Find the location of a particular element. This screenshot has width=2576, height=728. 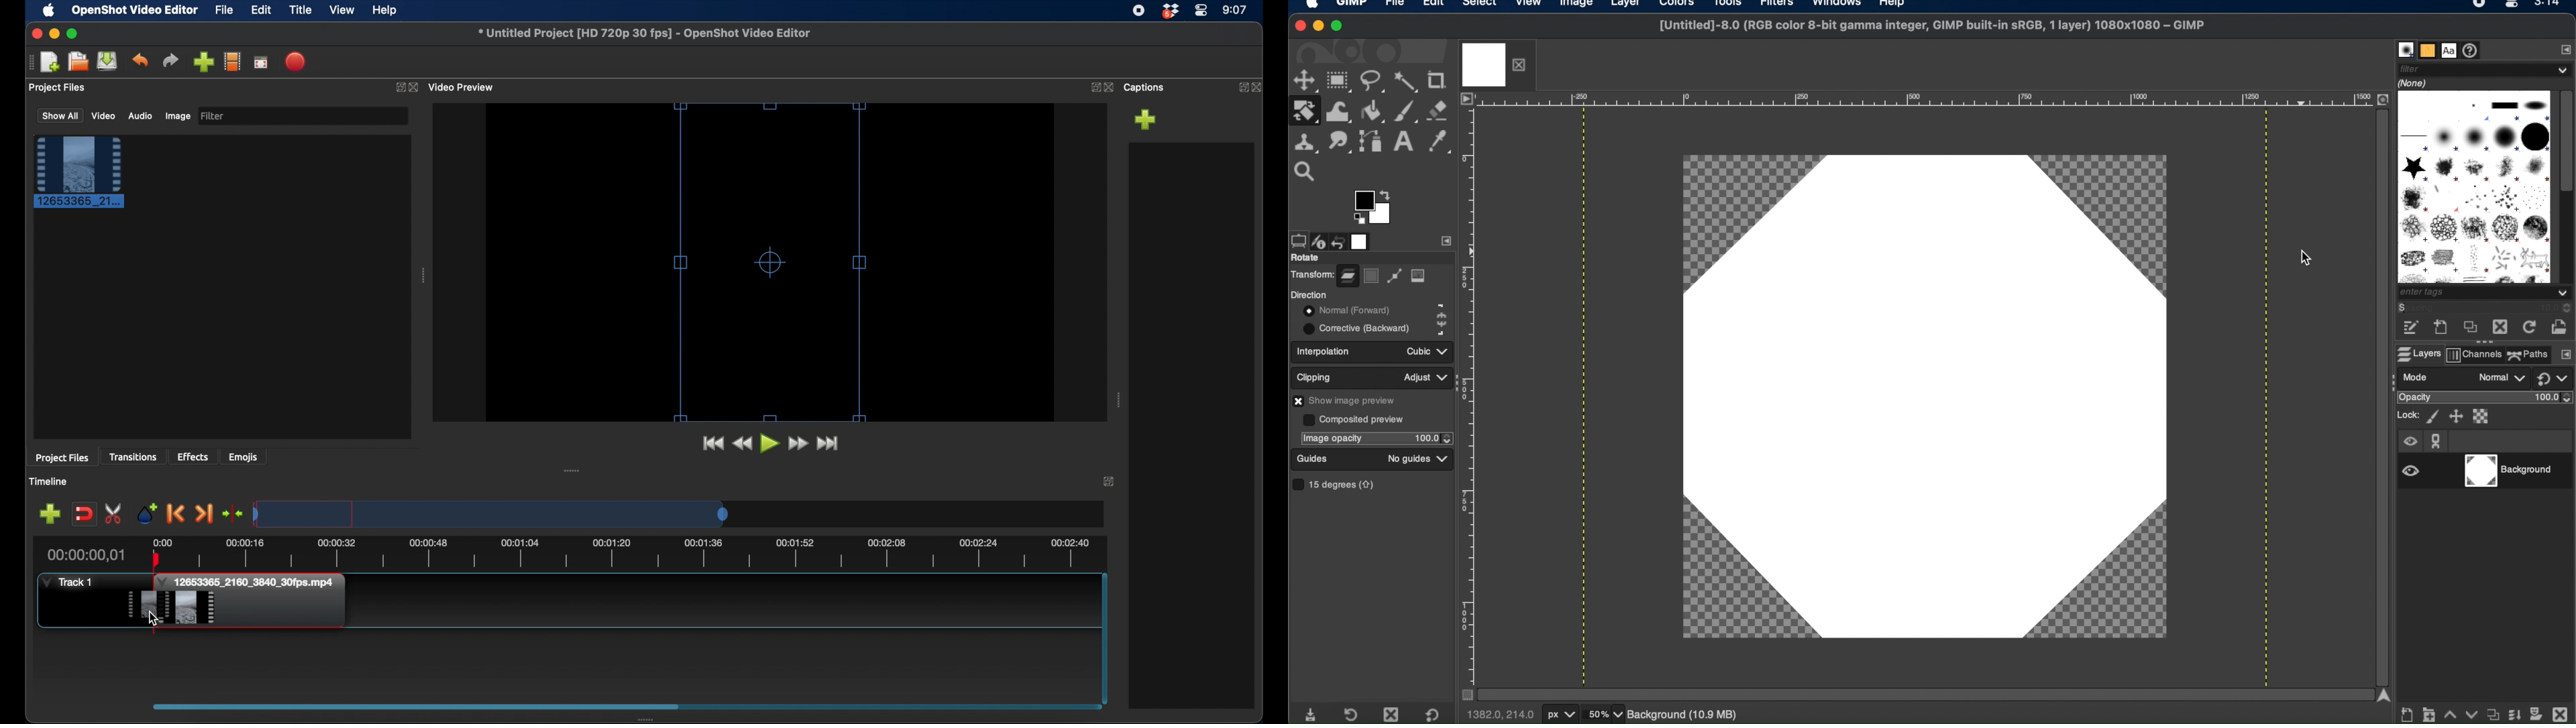

create a new brush is located at coordinates (2441, 328).